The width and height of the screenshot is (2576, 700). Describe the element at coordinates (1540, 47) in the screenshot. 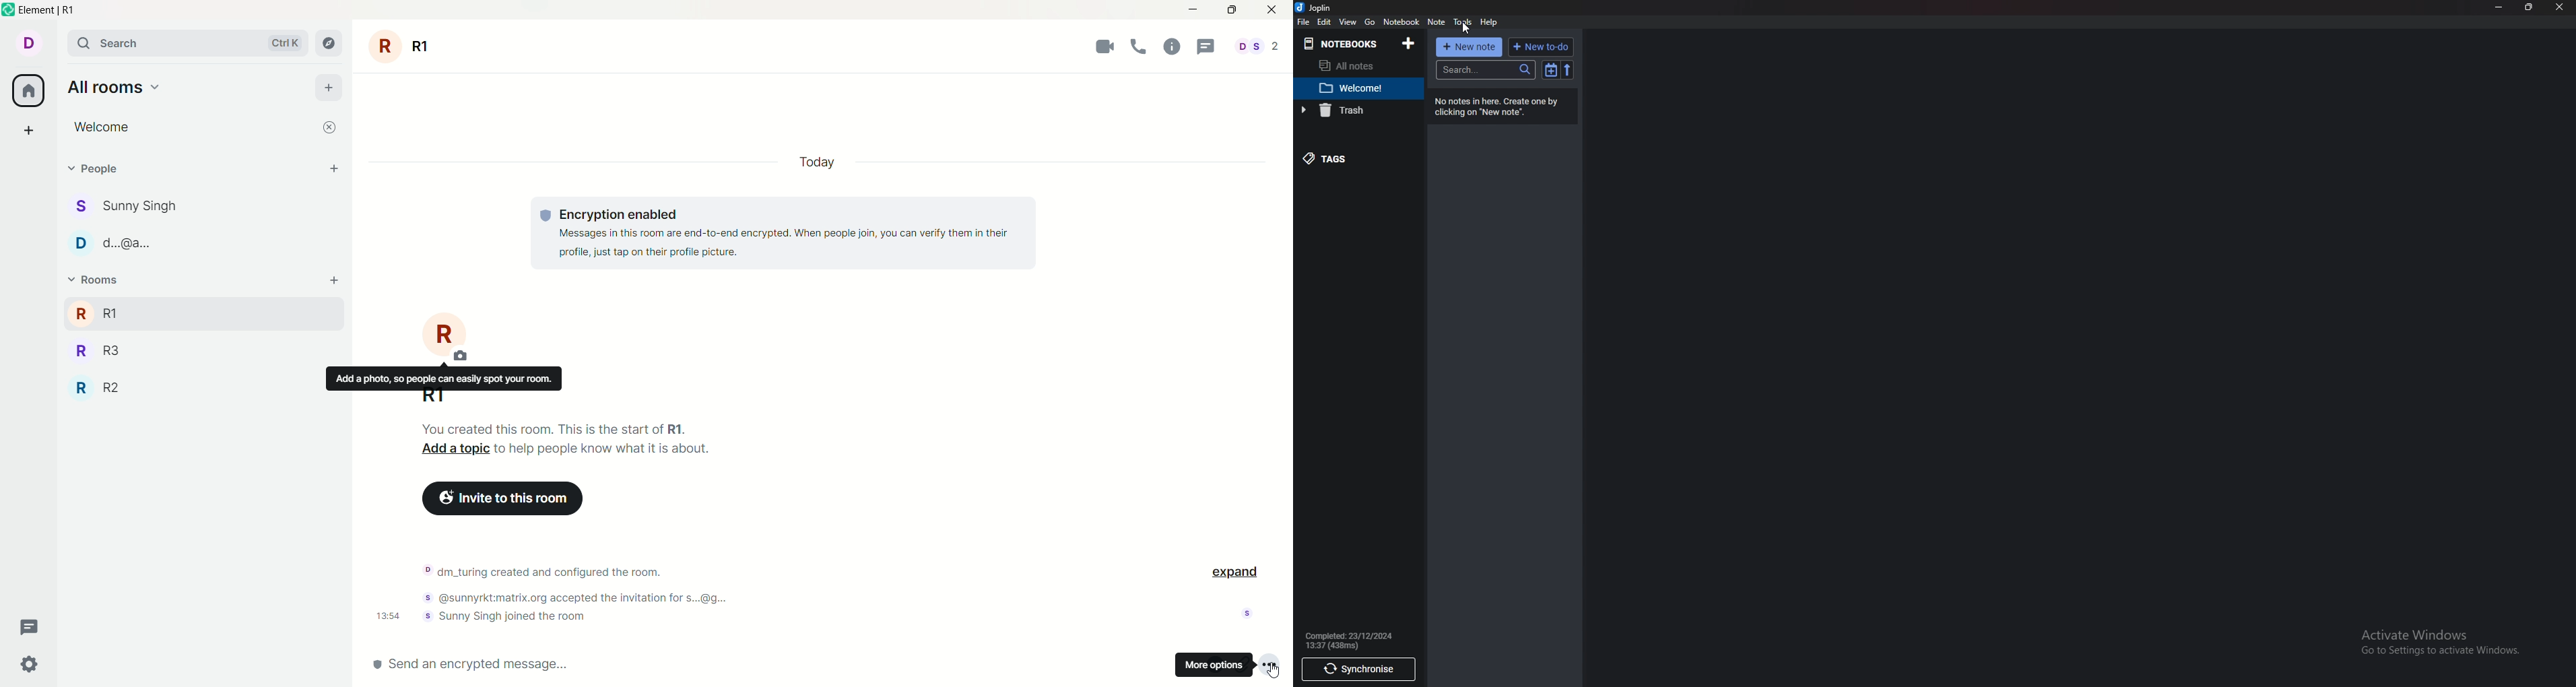

I see `New to do` at that location.